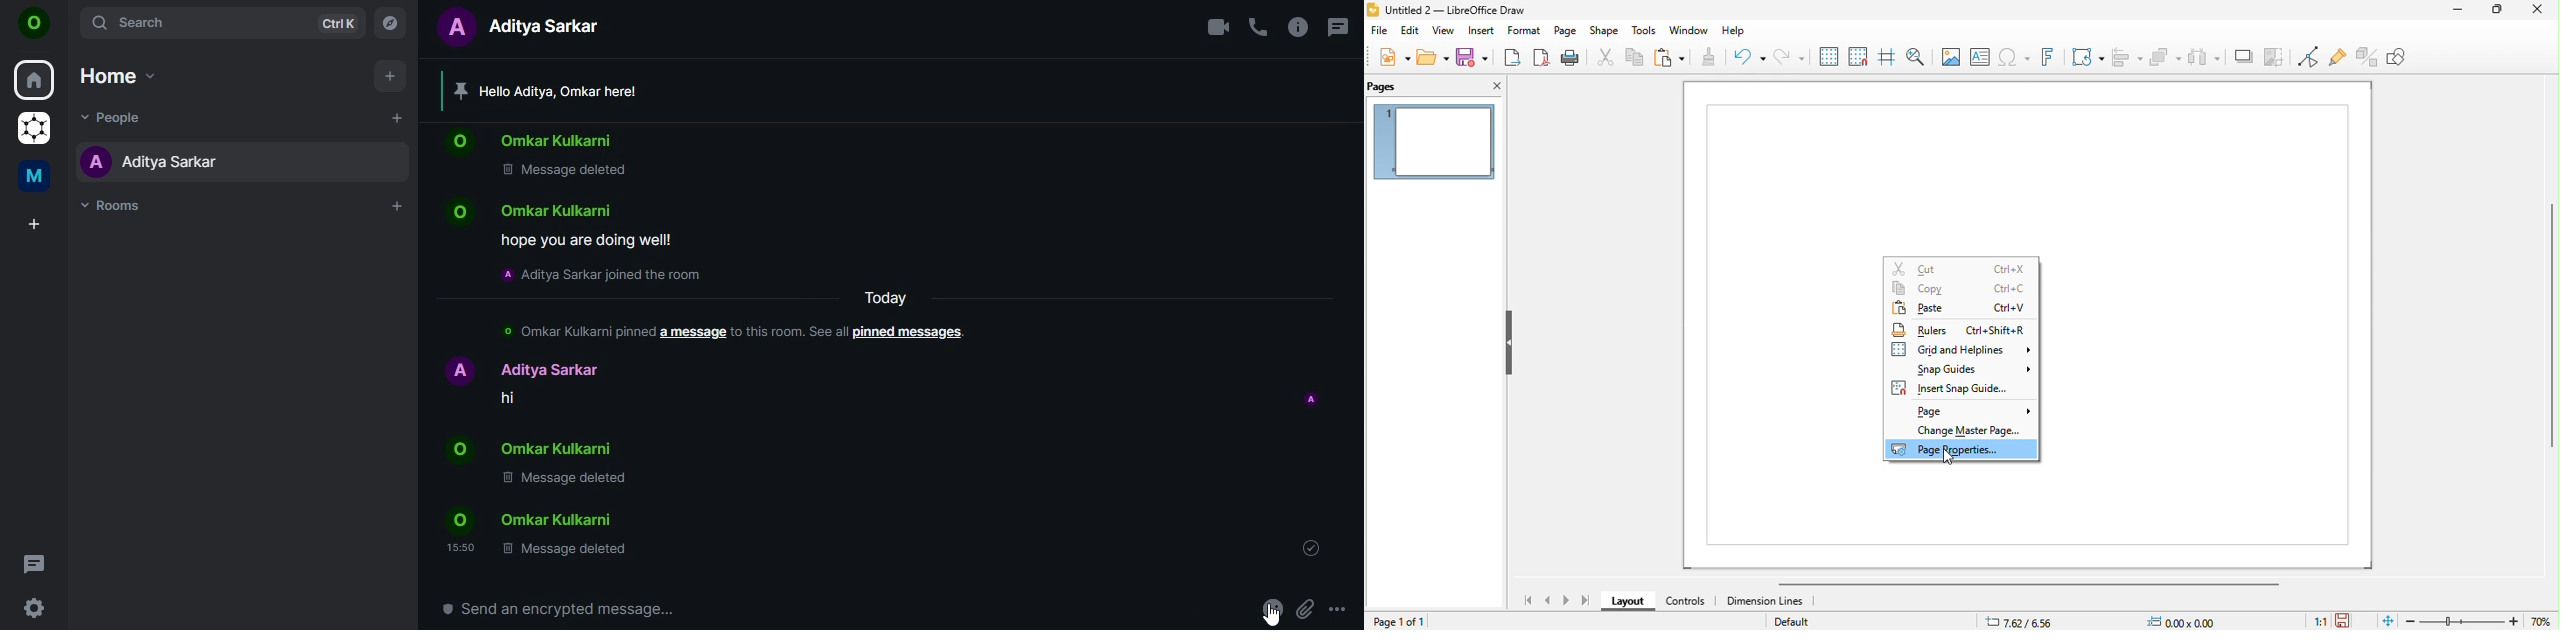  What do you see at coordinates (1402, 87) in the screenshot?
I see `pages` at bounding box center [1402, 87].